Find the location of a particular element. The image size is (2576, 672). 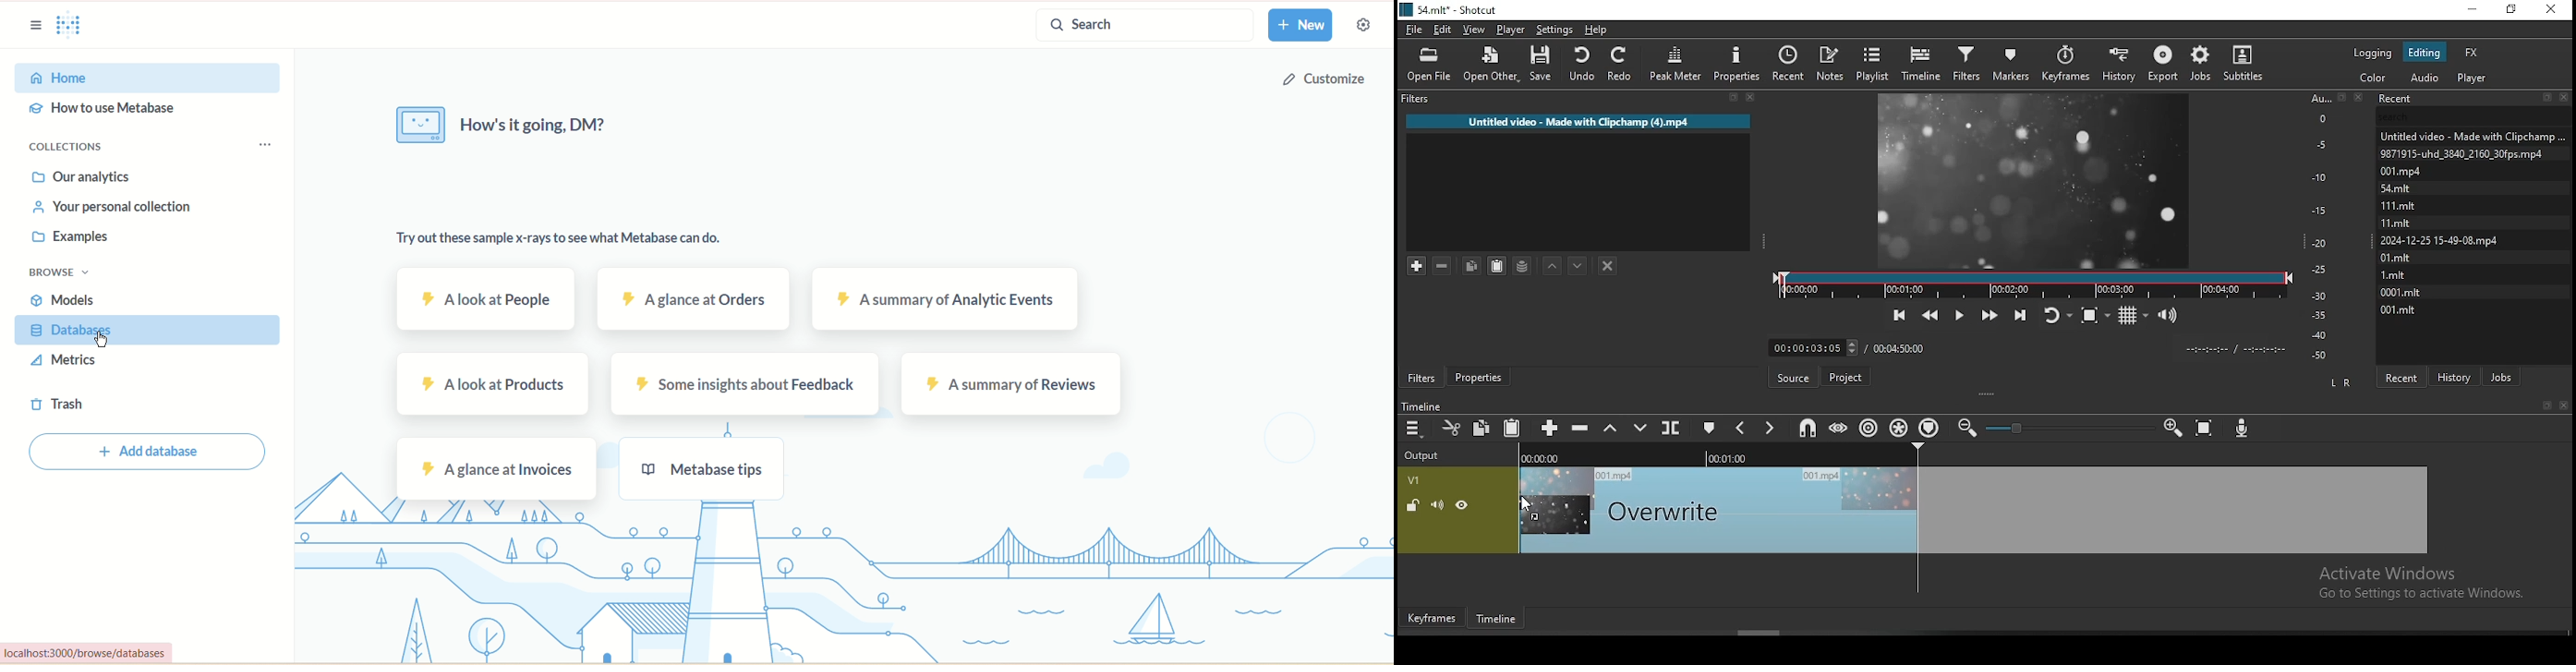

timeline menu is located at coordinates (1413, 429).